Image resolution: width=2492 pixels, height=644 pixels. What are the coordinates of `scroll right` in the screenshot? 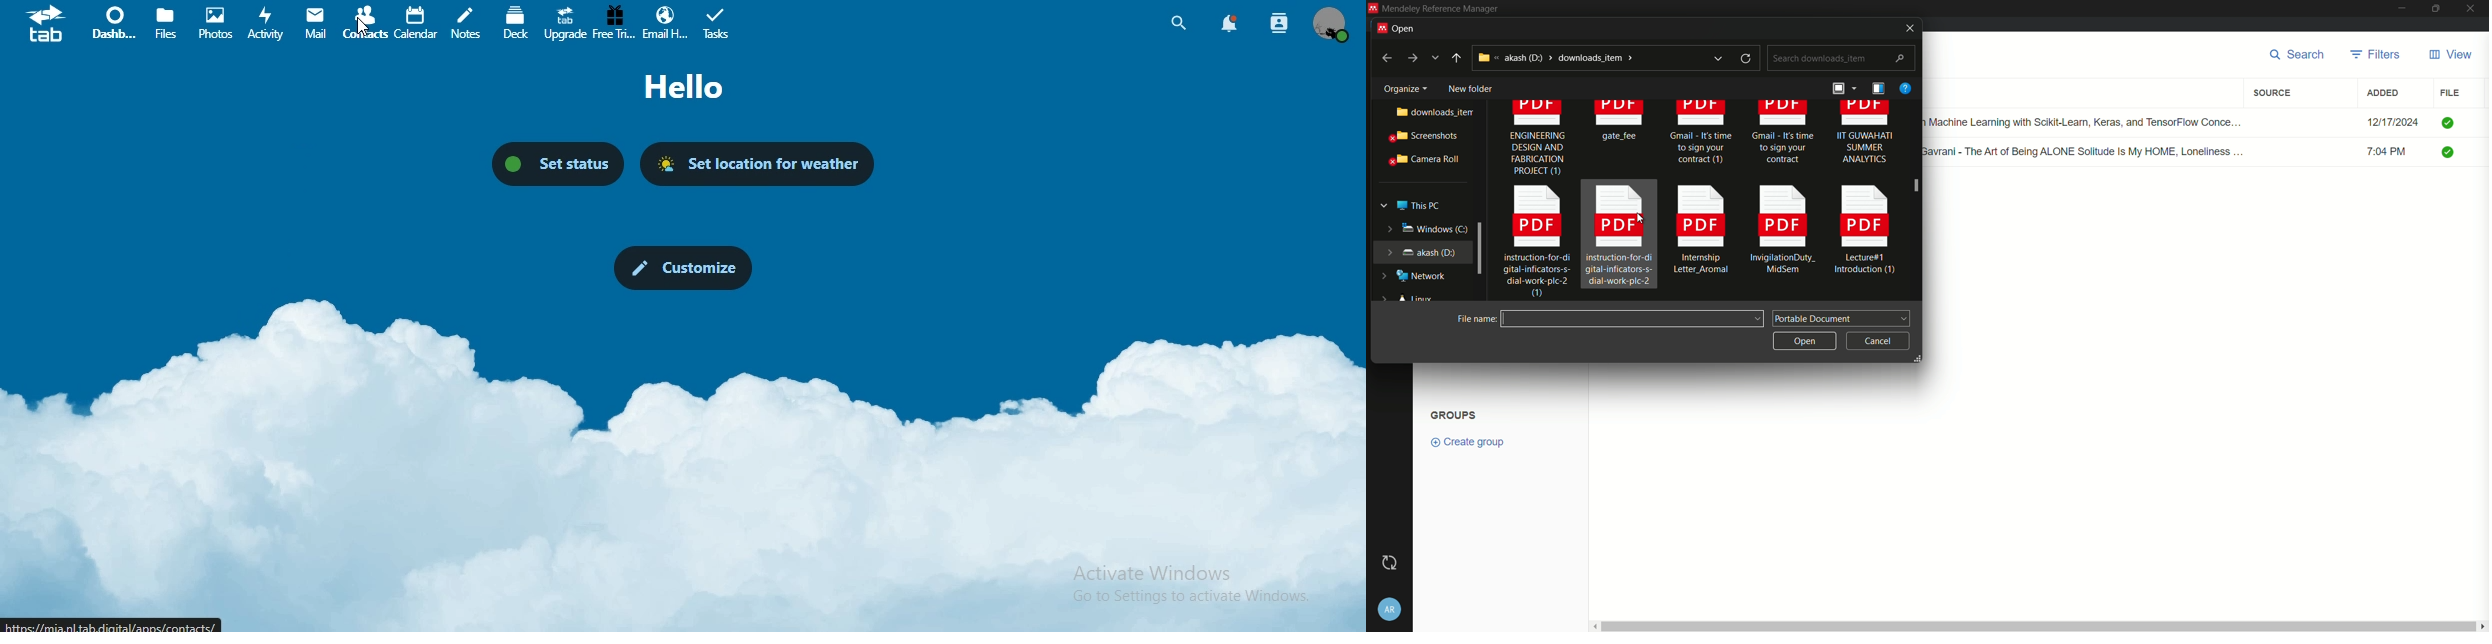 It's located at (2483, 626).